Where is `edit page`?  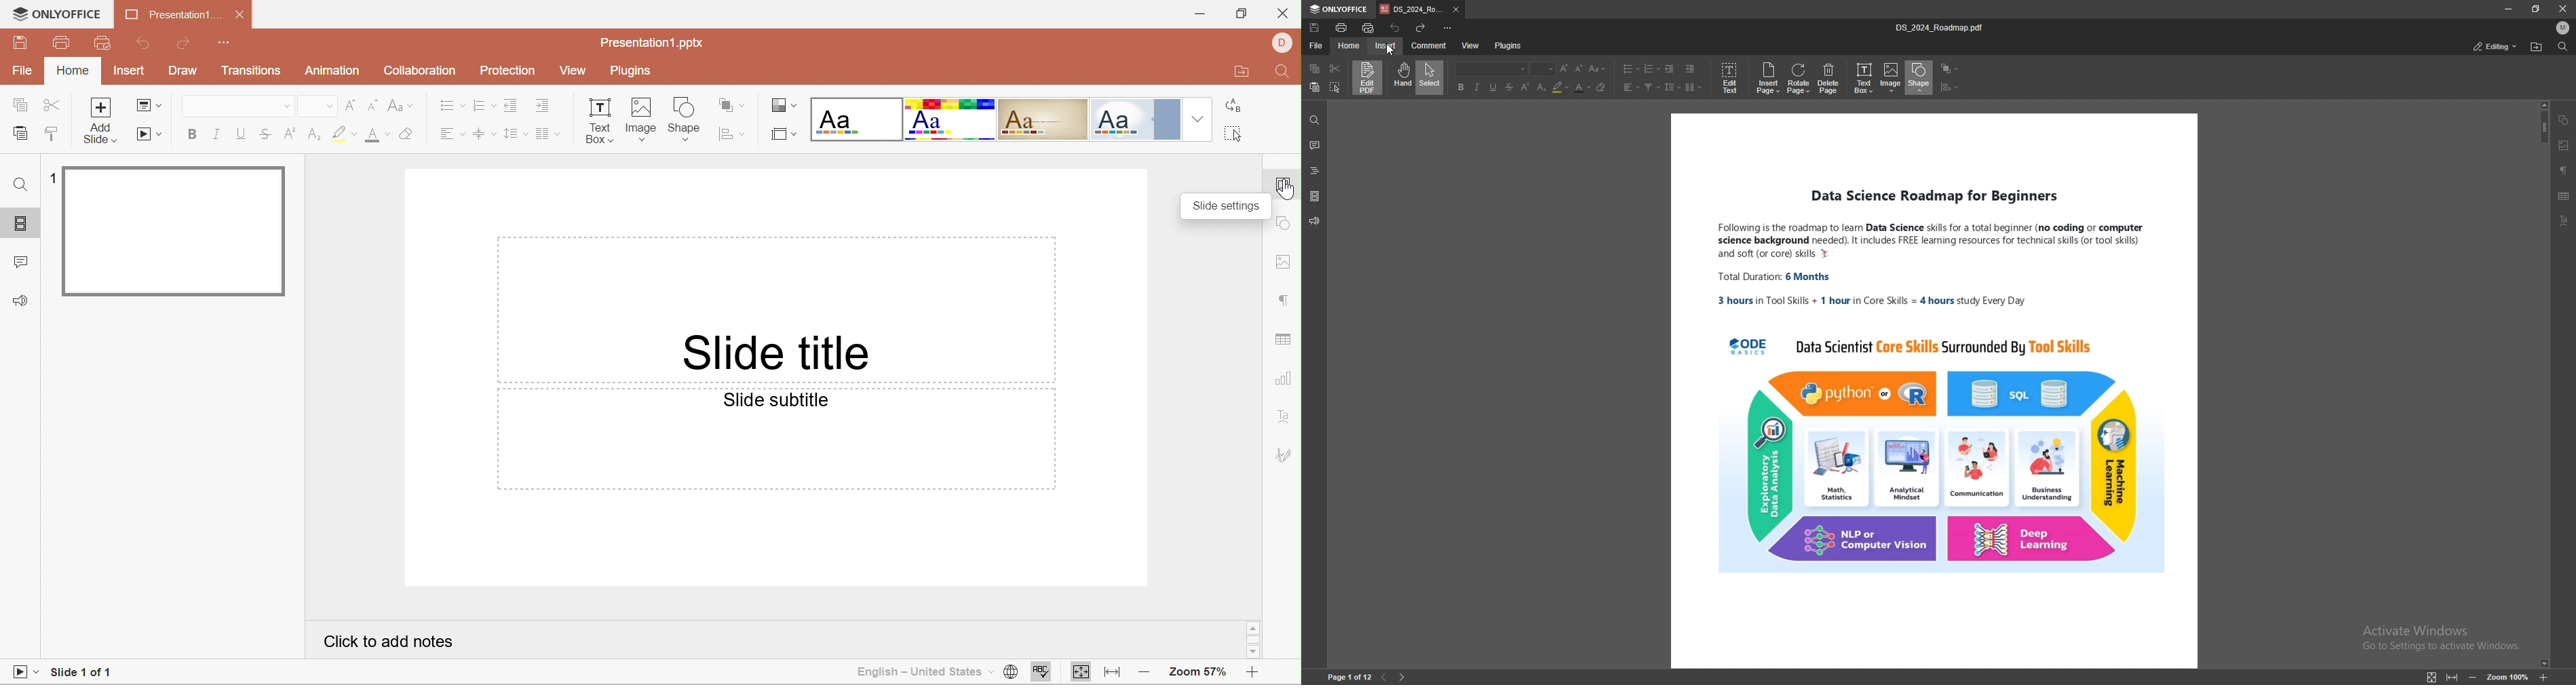
edit page is located at coordinates (1729, 78).